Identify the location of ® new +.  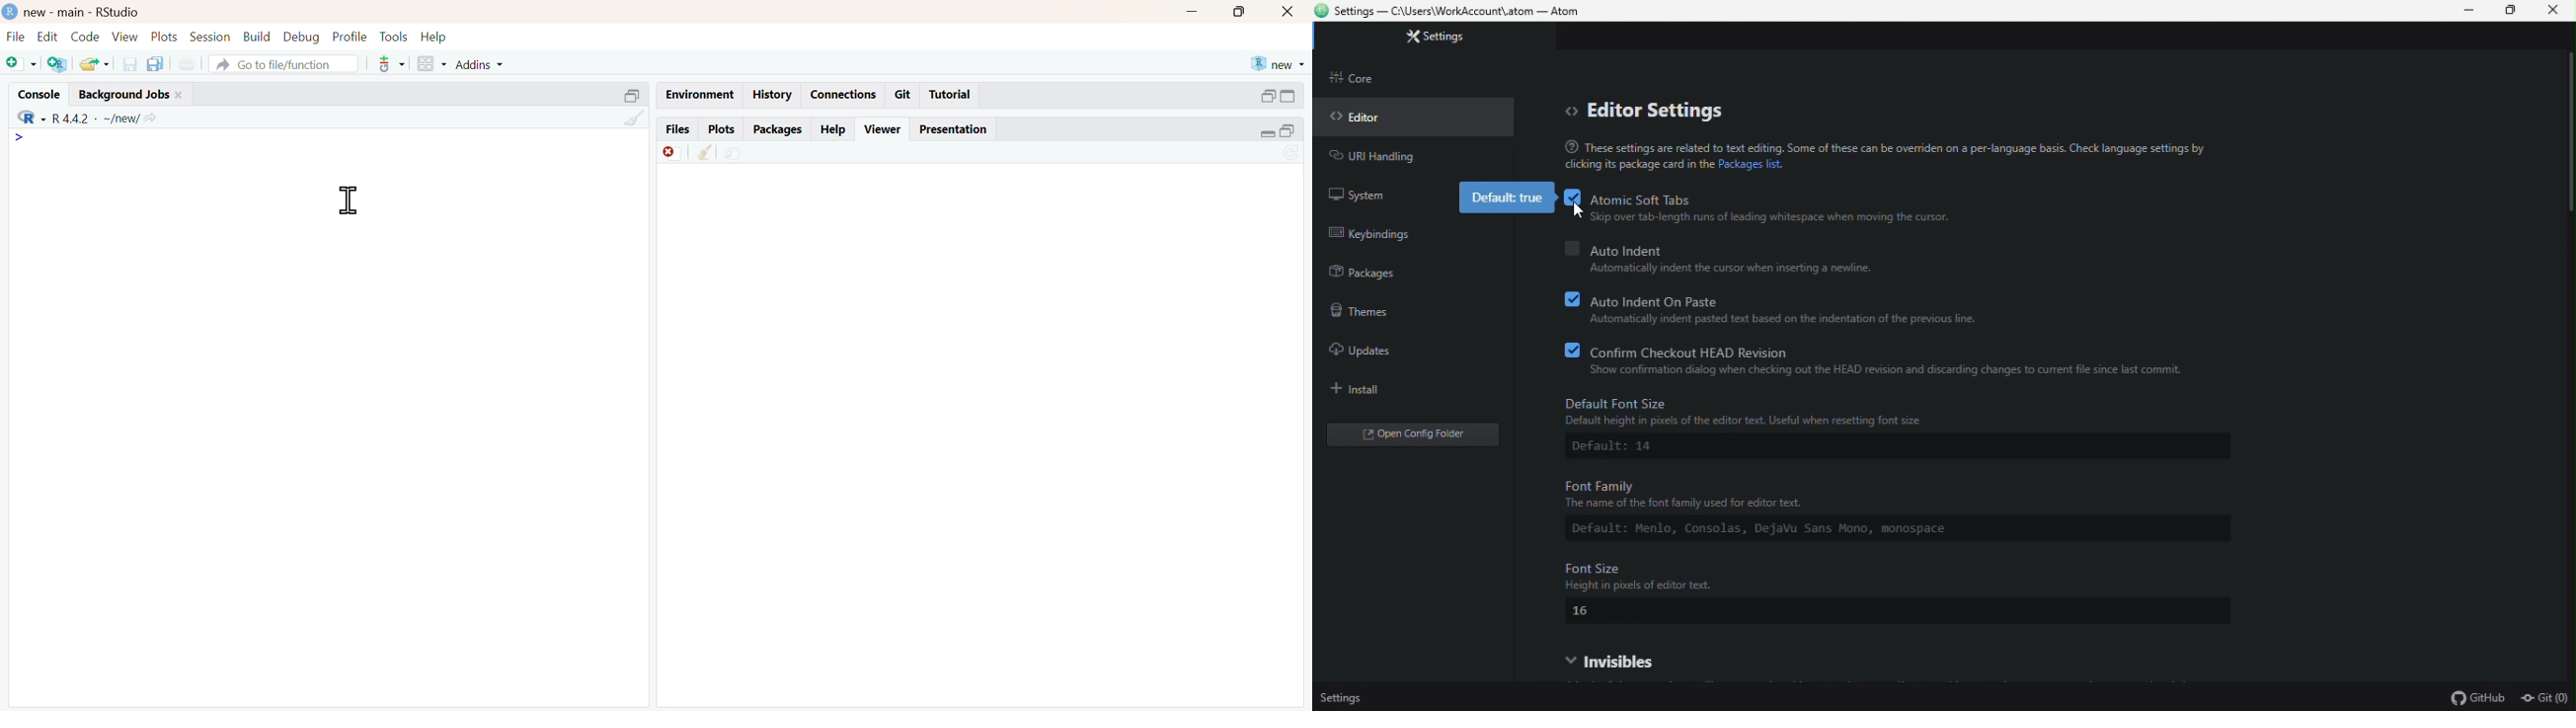
(1280, 63).